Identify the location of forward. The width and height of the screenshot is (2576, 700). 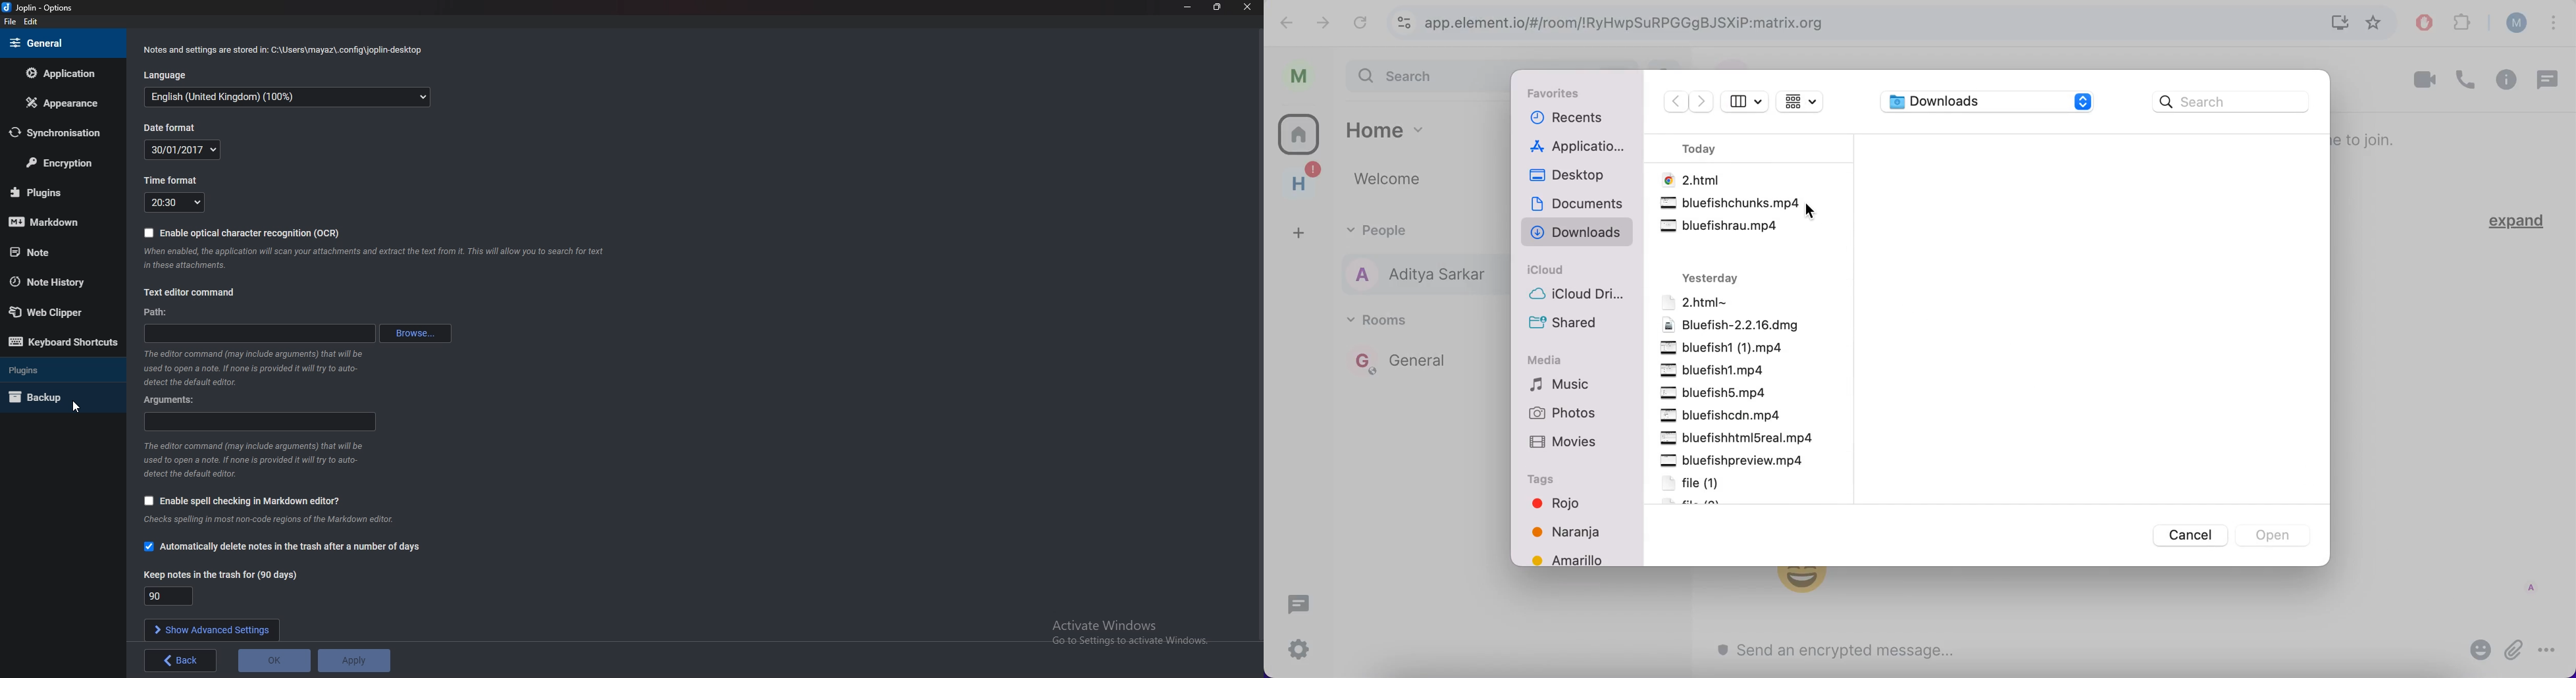
(1322, 23).